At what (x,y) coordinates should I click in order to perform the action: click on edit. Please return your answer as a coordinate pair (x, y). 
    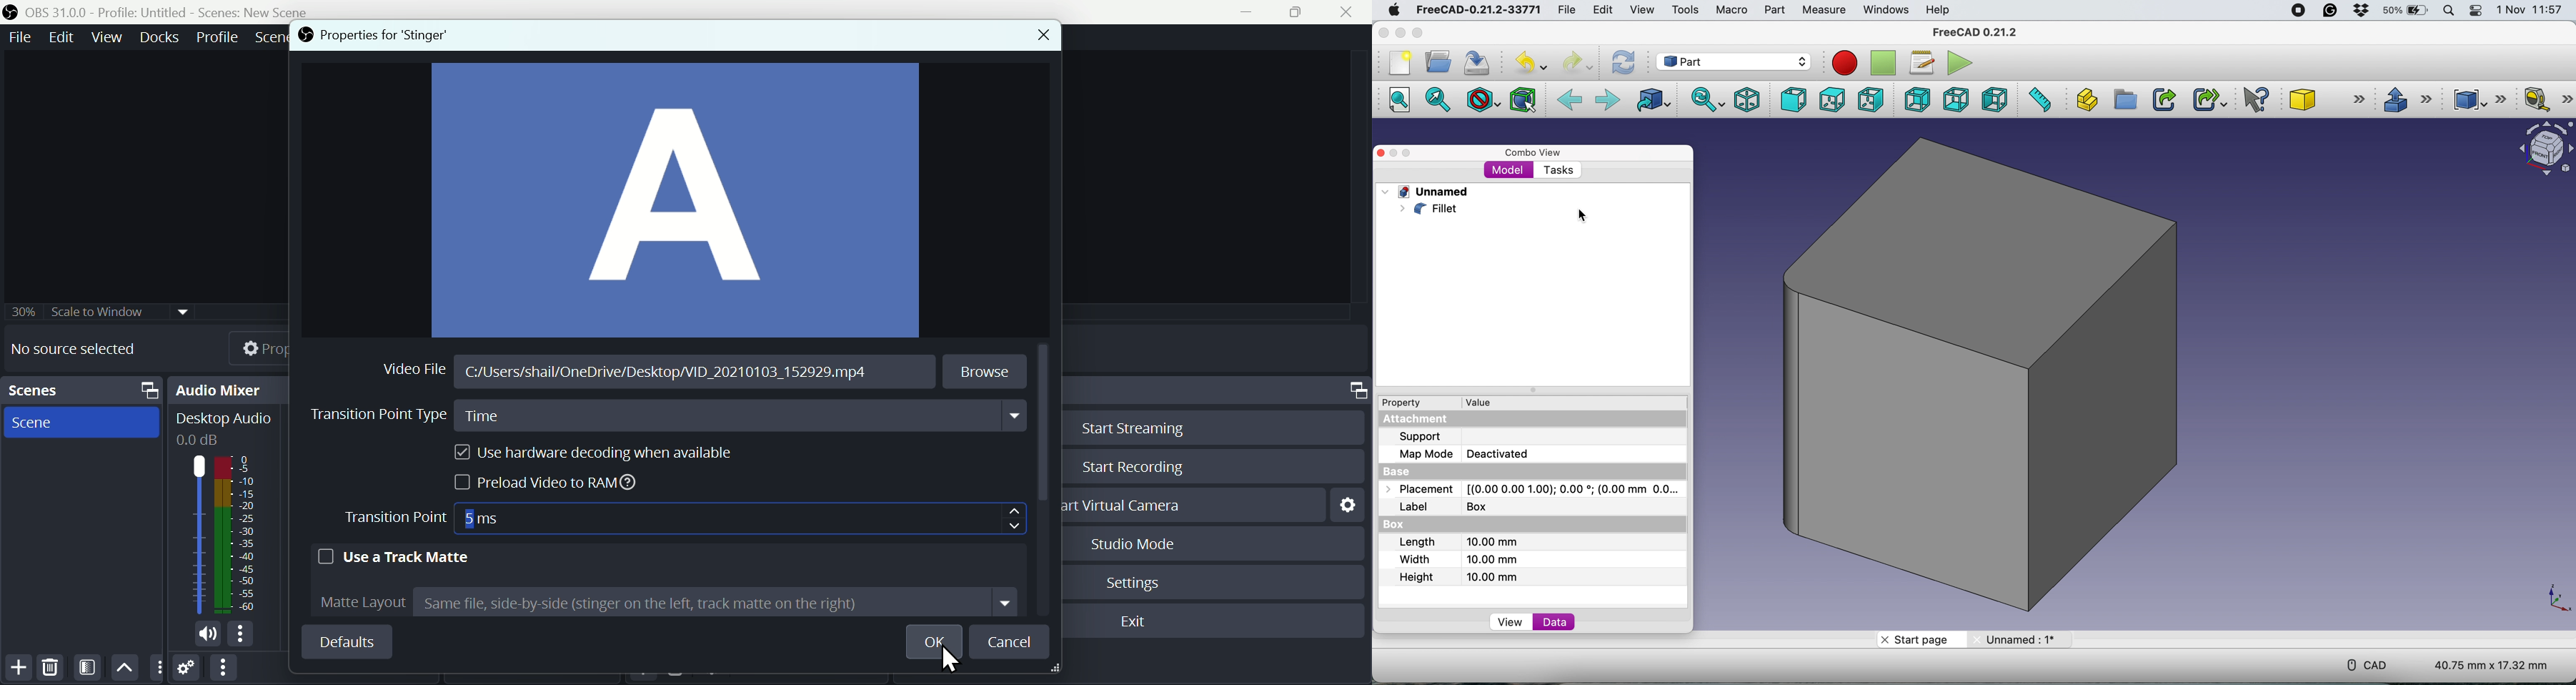
    Looking at the image, I should click on (1602, 10).